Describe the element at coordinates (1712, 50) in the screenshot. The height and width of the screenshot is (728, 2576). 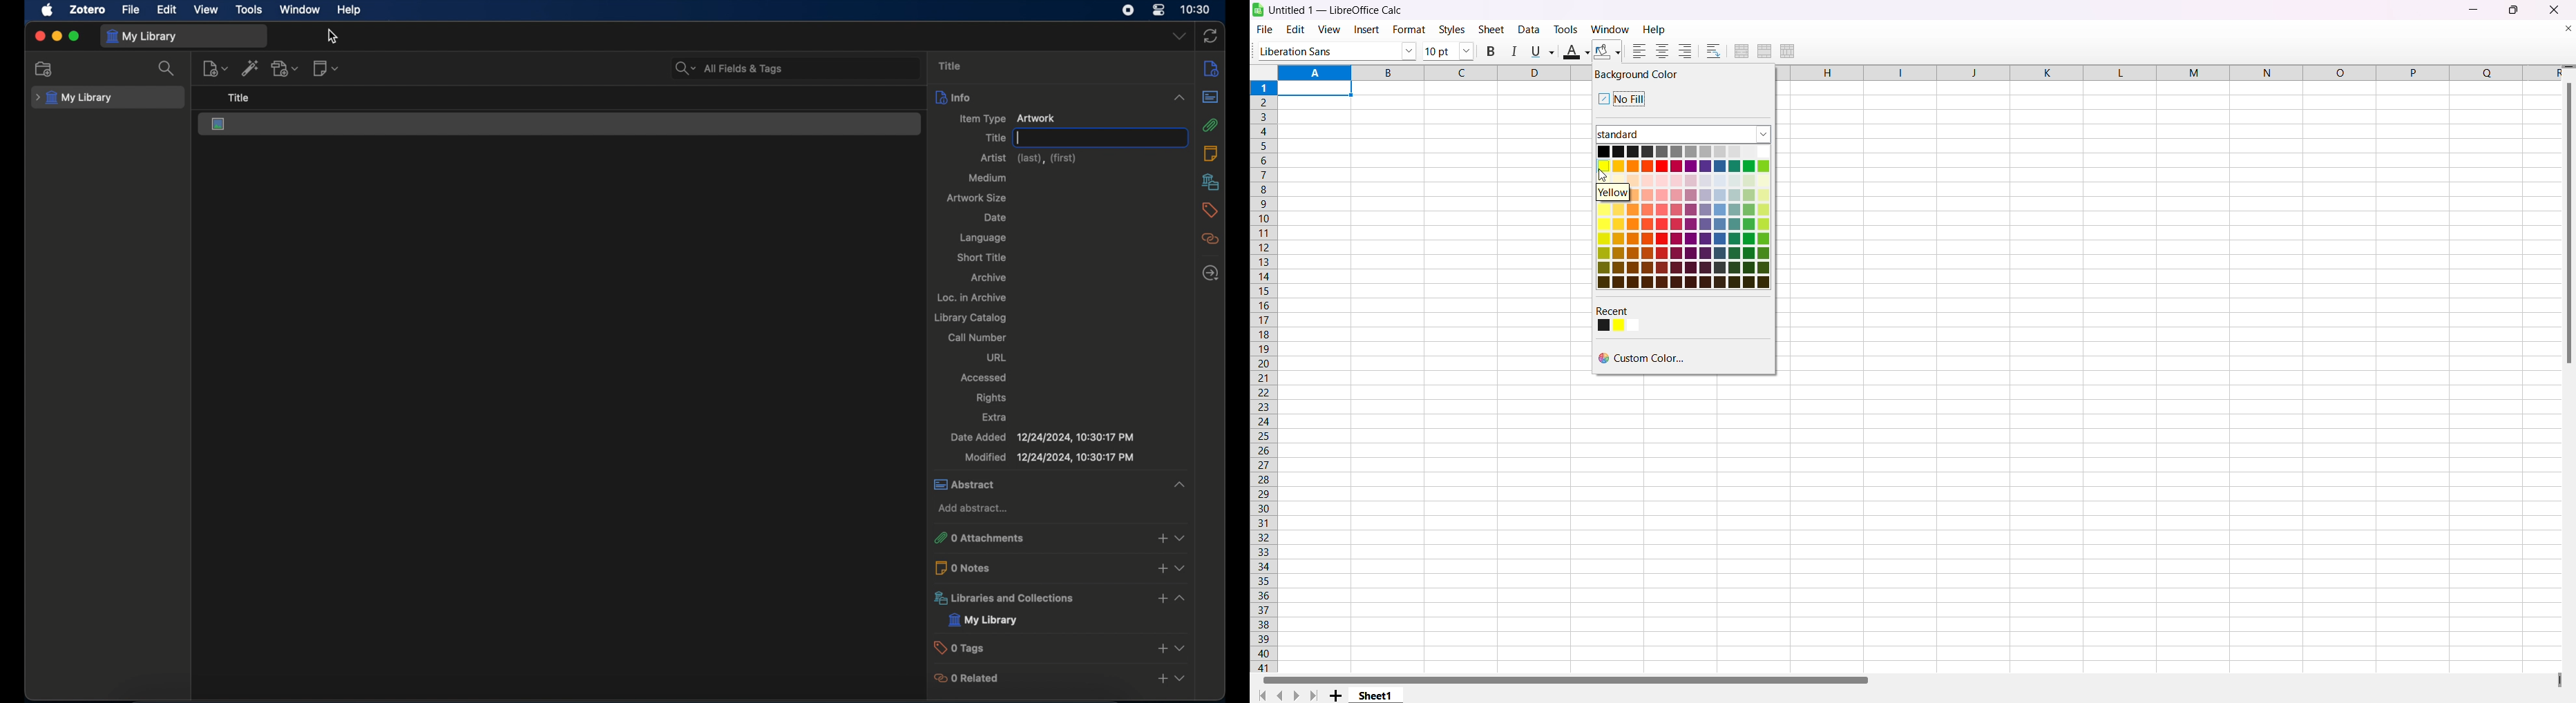
I see `wrap text` at that location.